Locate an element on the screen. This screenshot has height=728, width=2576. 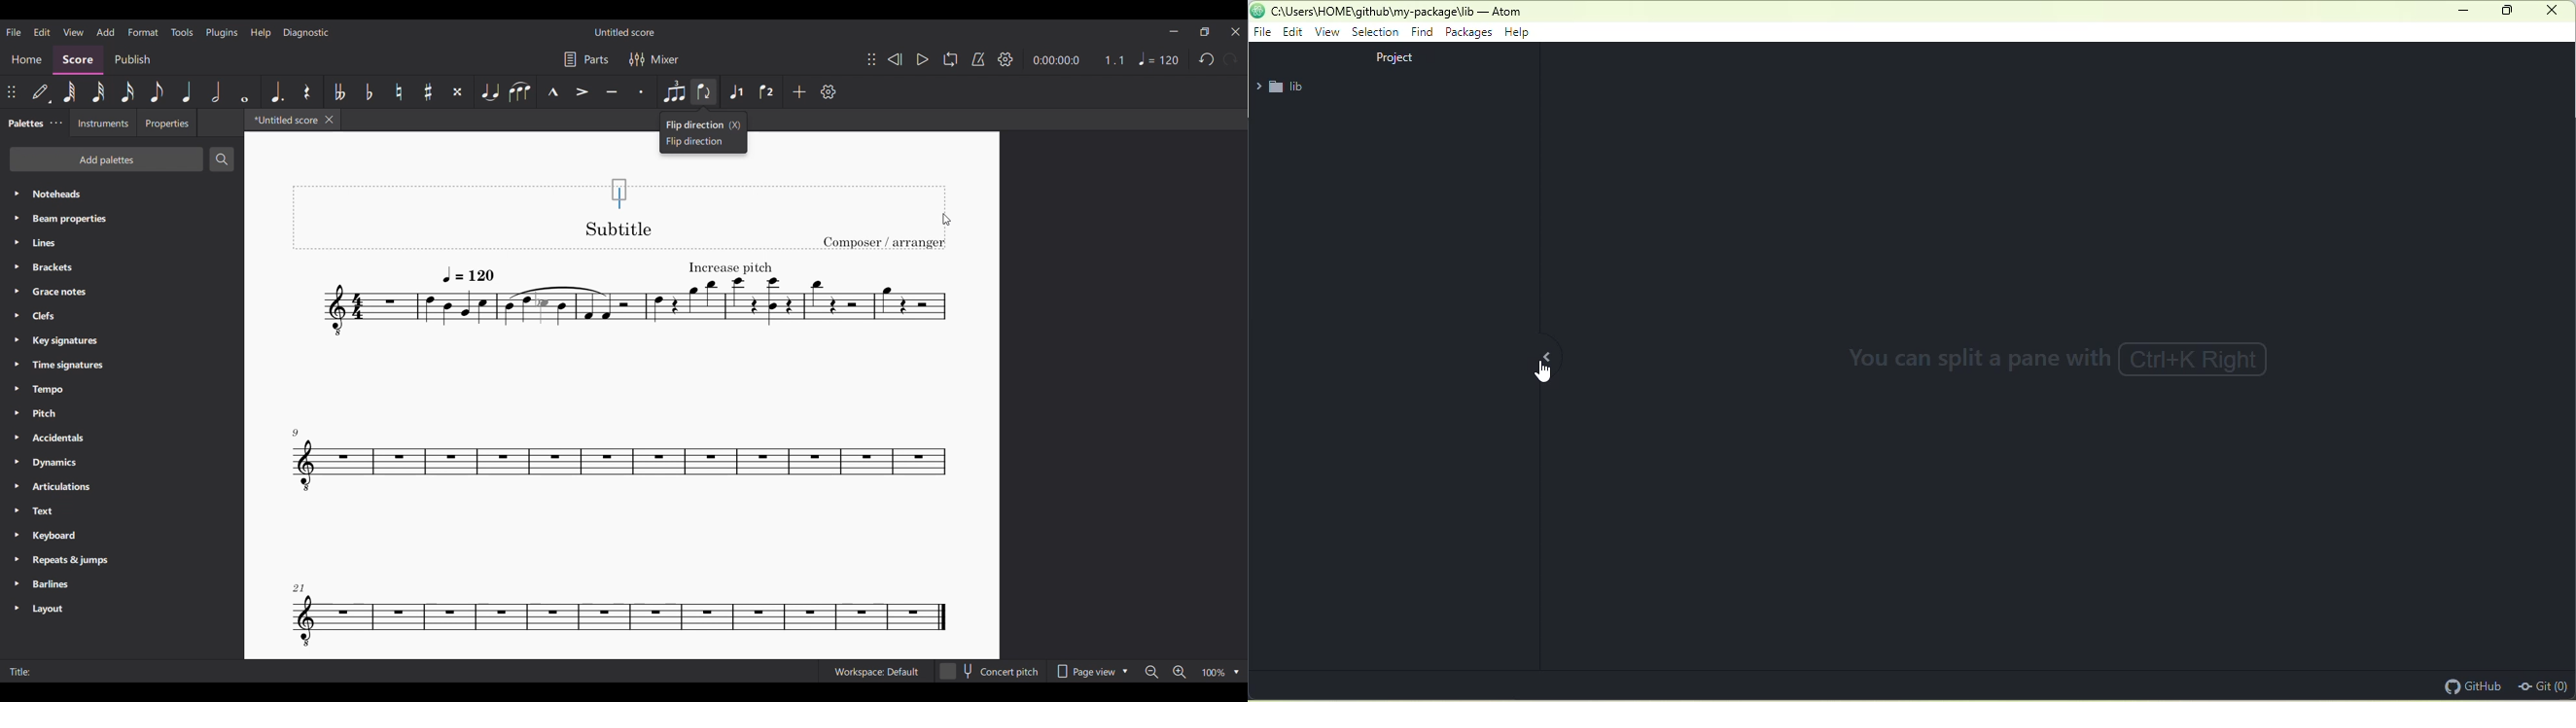
Mixer settings is located at coordinates (655, 60).